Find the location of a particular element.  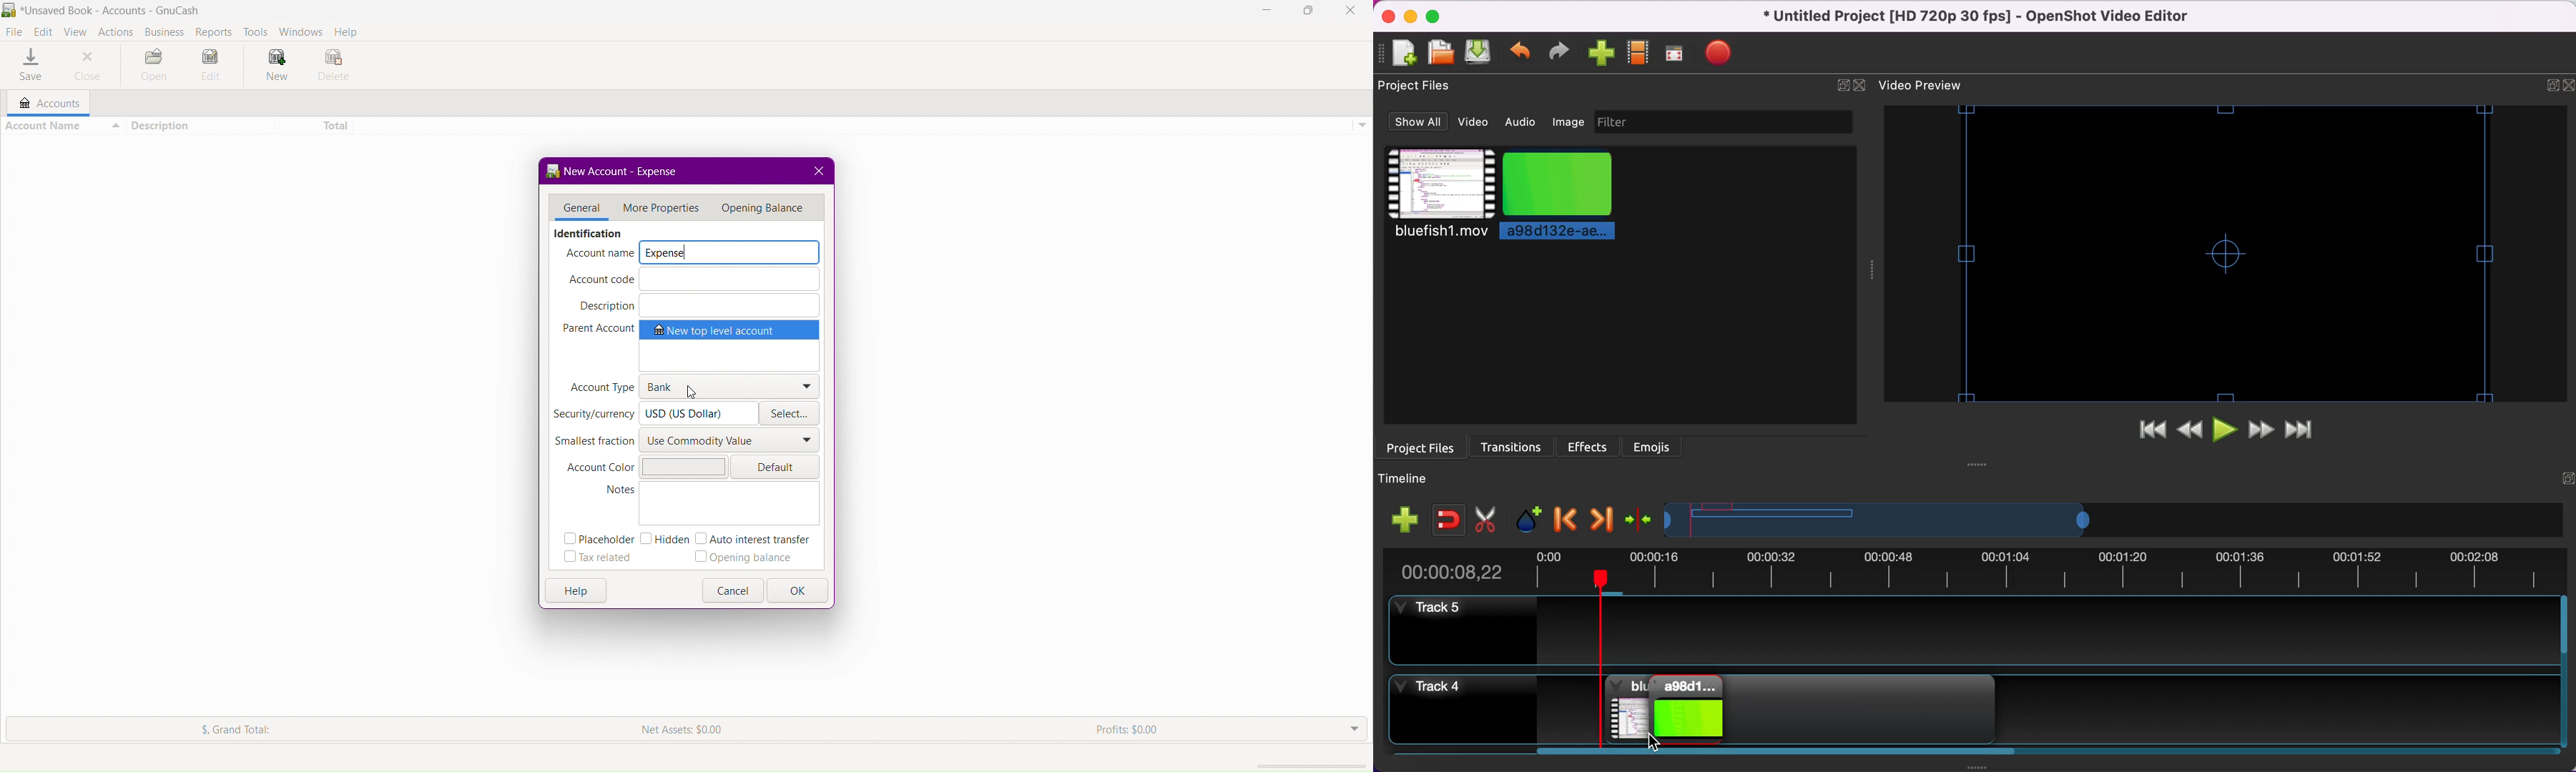

title - Untitled Project [HD 720p 30 fps]-OpenShot Video Editor is located at coordinates (1993, 16).